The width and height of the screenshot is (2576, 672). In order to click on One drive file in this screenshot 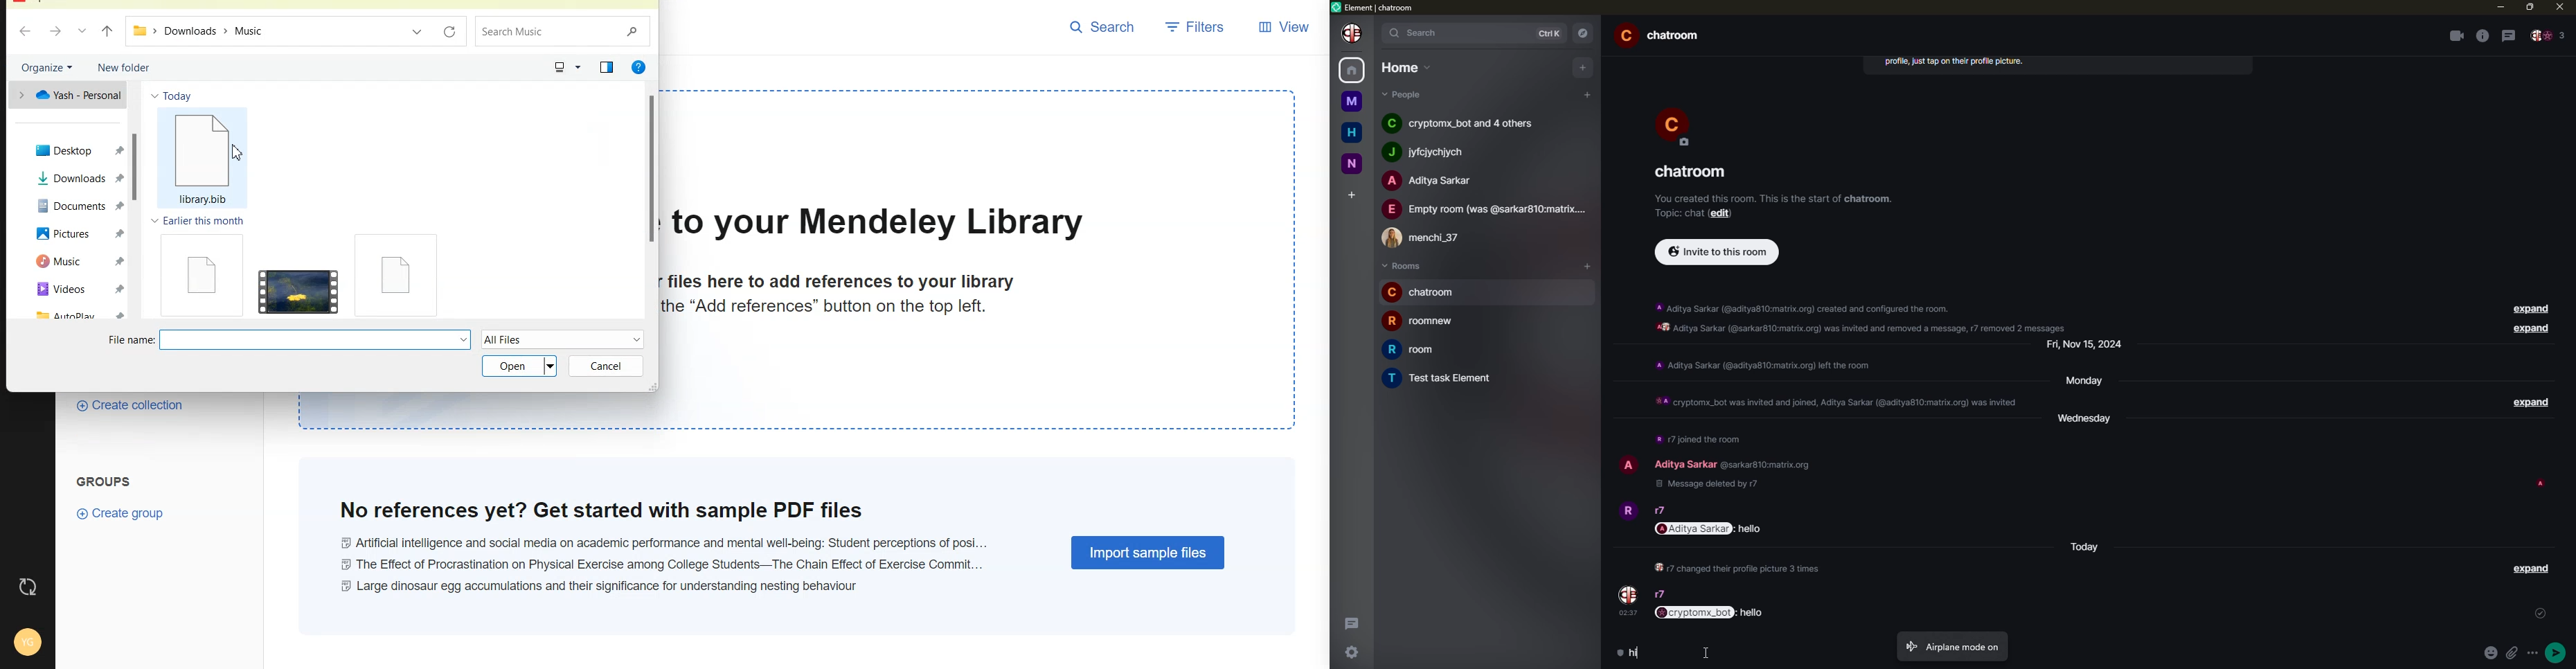, I will do `click(63, 96)`.